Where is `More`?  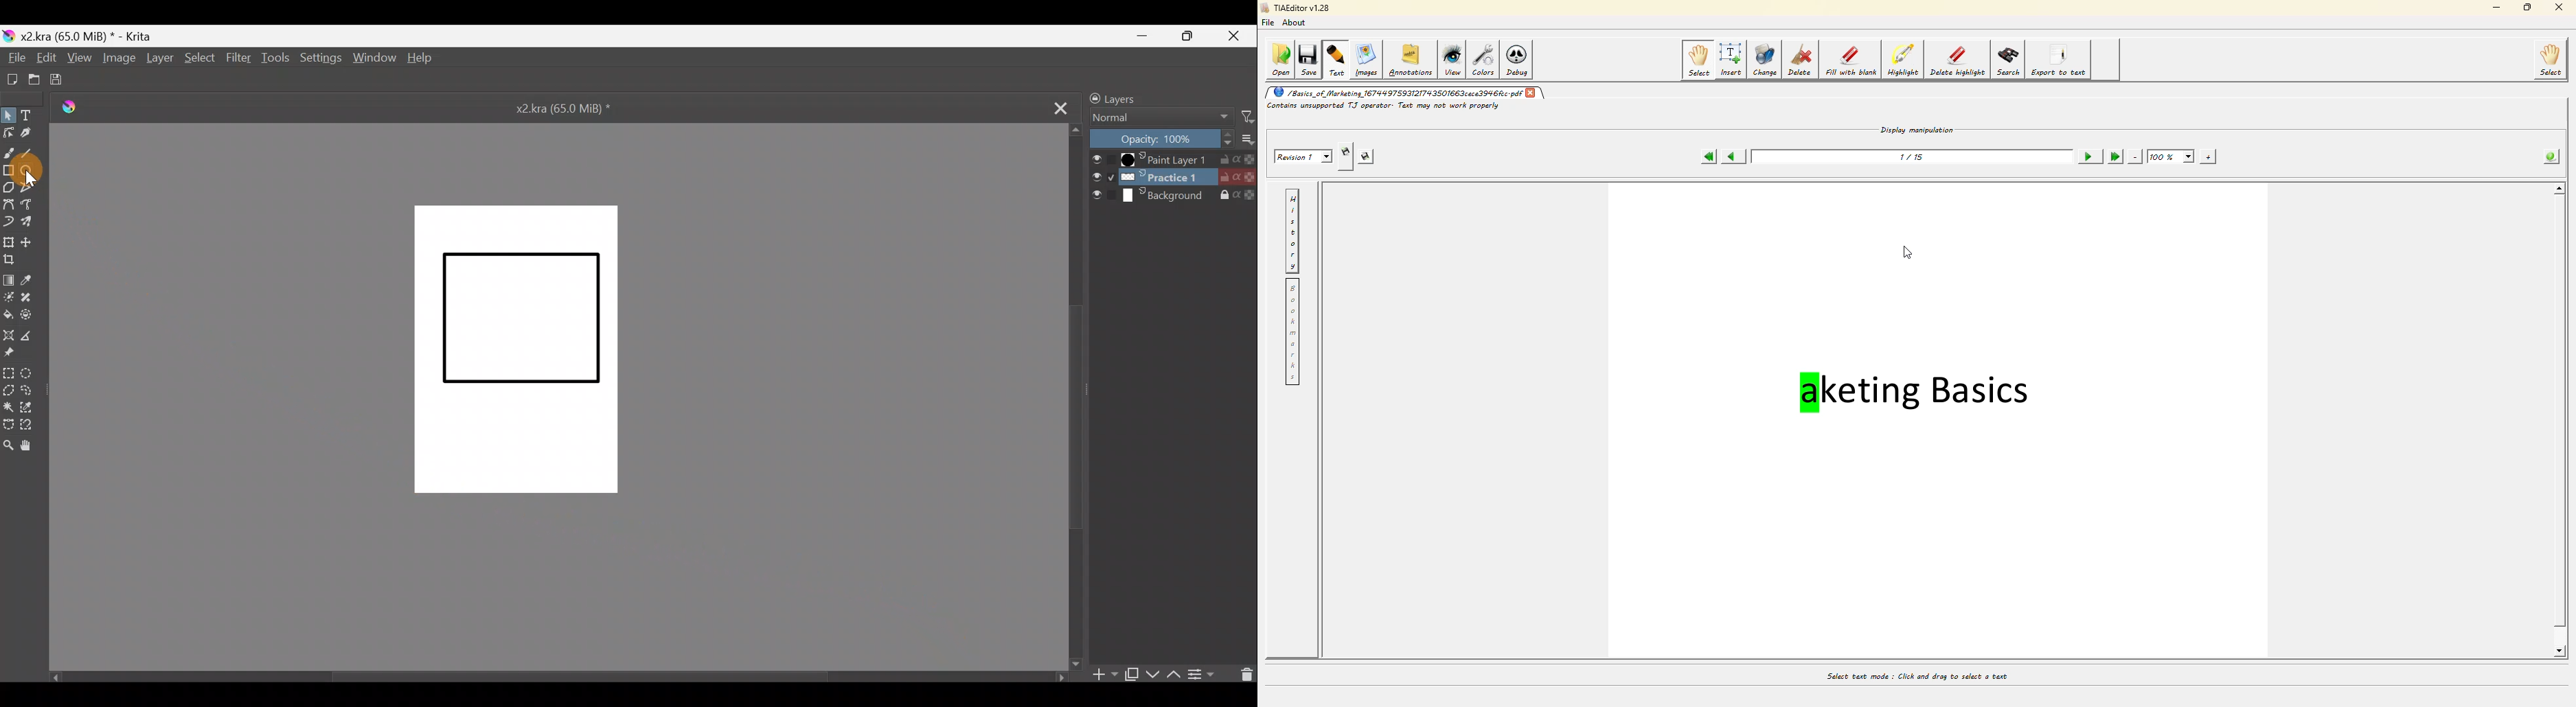 More is located at coordinates (1244, 139).